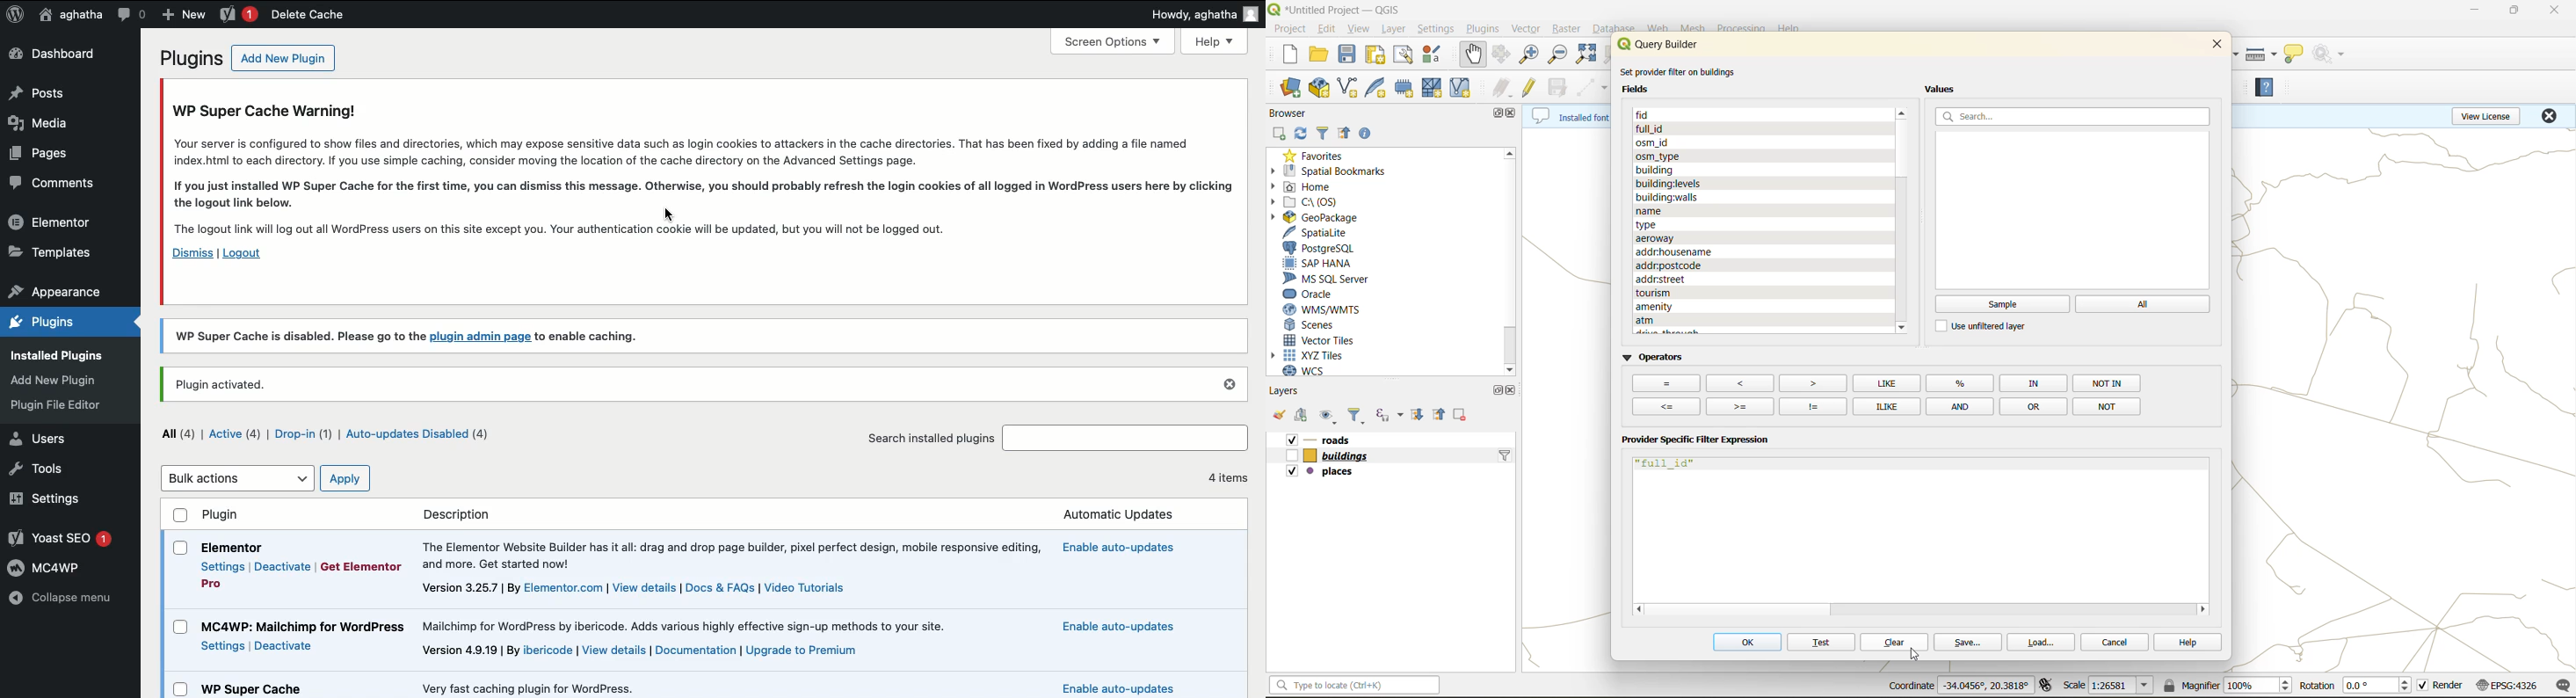 The image size is (2576, 700). I want to click on opertators, so click(1811, 382).